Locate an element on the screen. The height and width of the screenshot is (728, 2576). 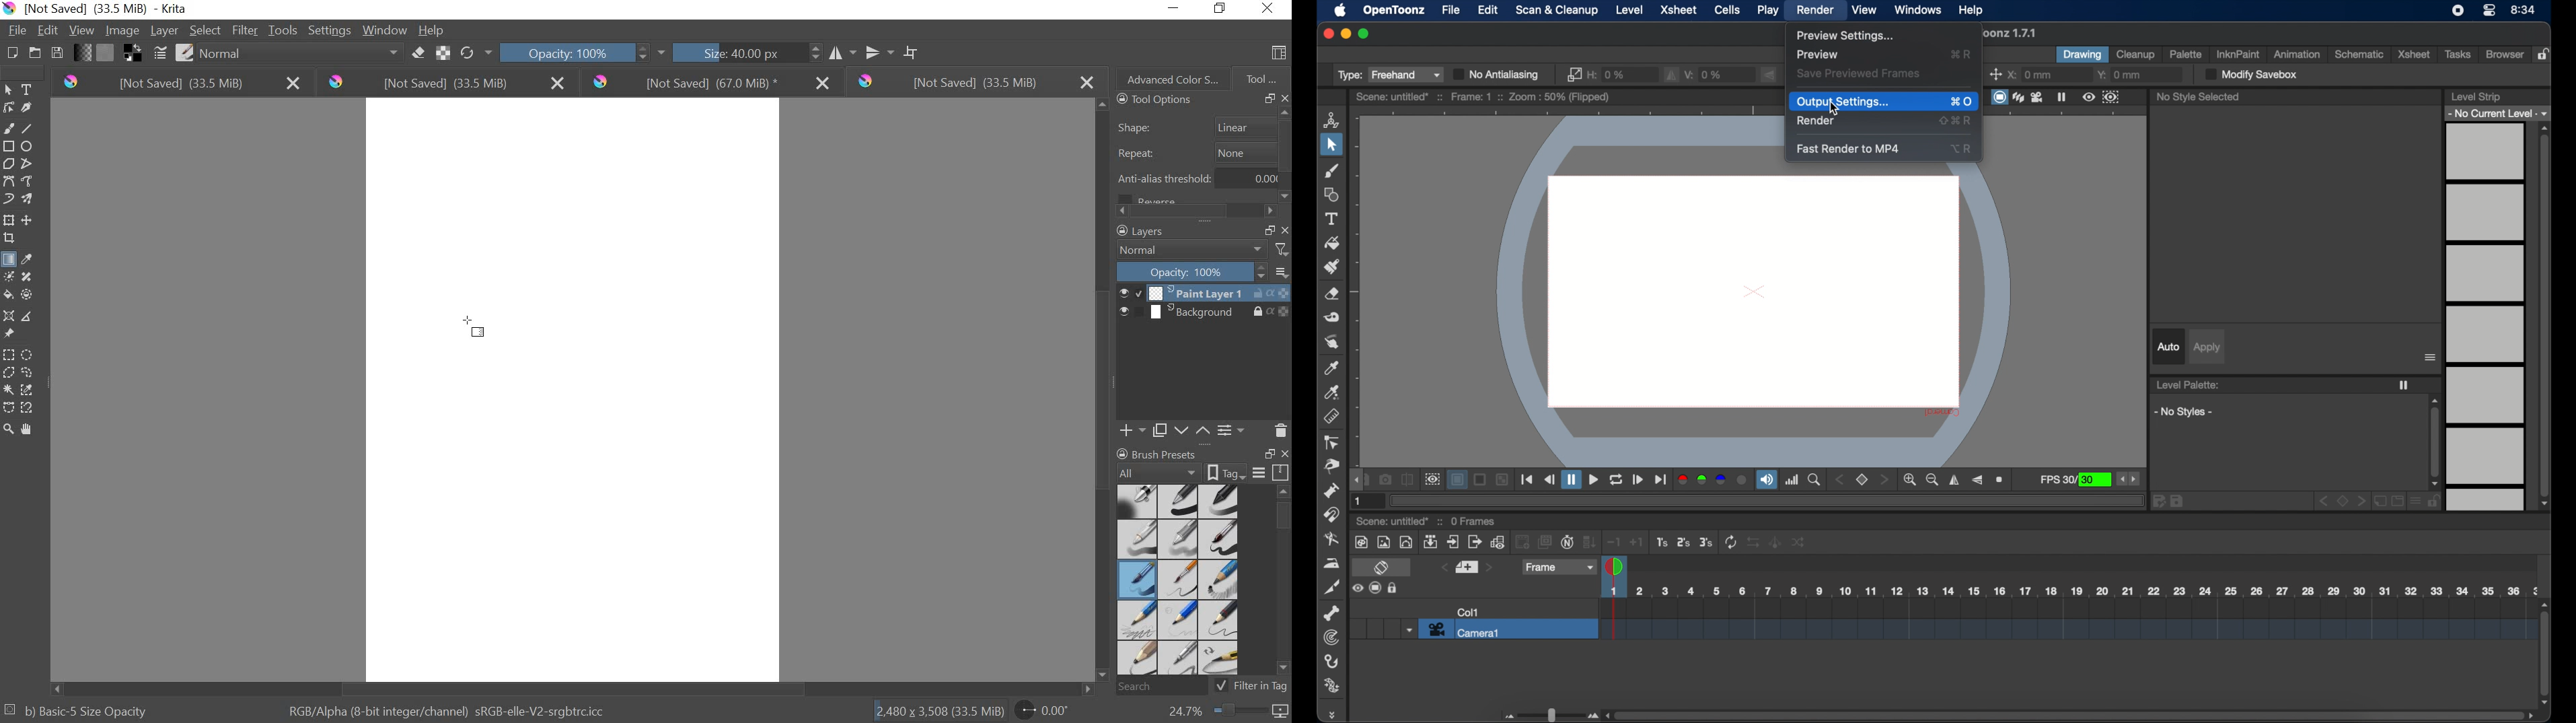
magnetic selection is located at coordinates (29, 407).